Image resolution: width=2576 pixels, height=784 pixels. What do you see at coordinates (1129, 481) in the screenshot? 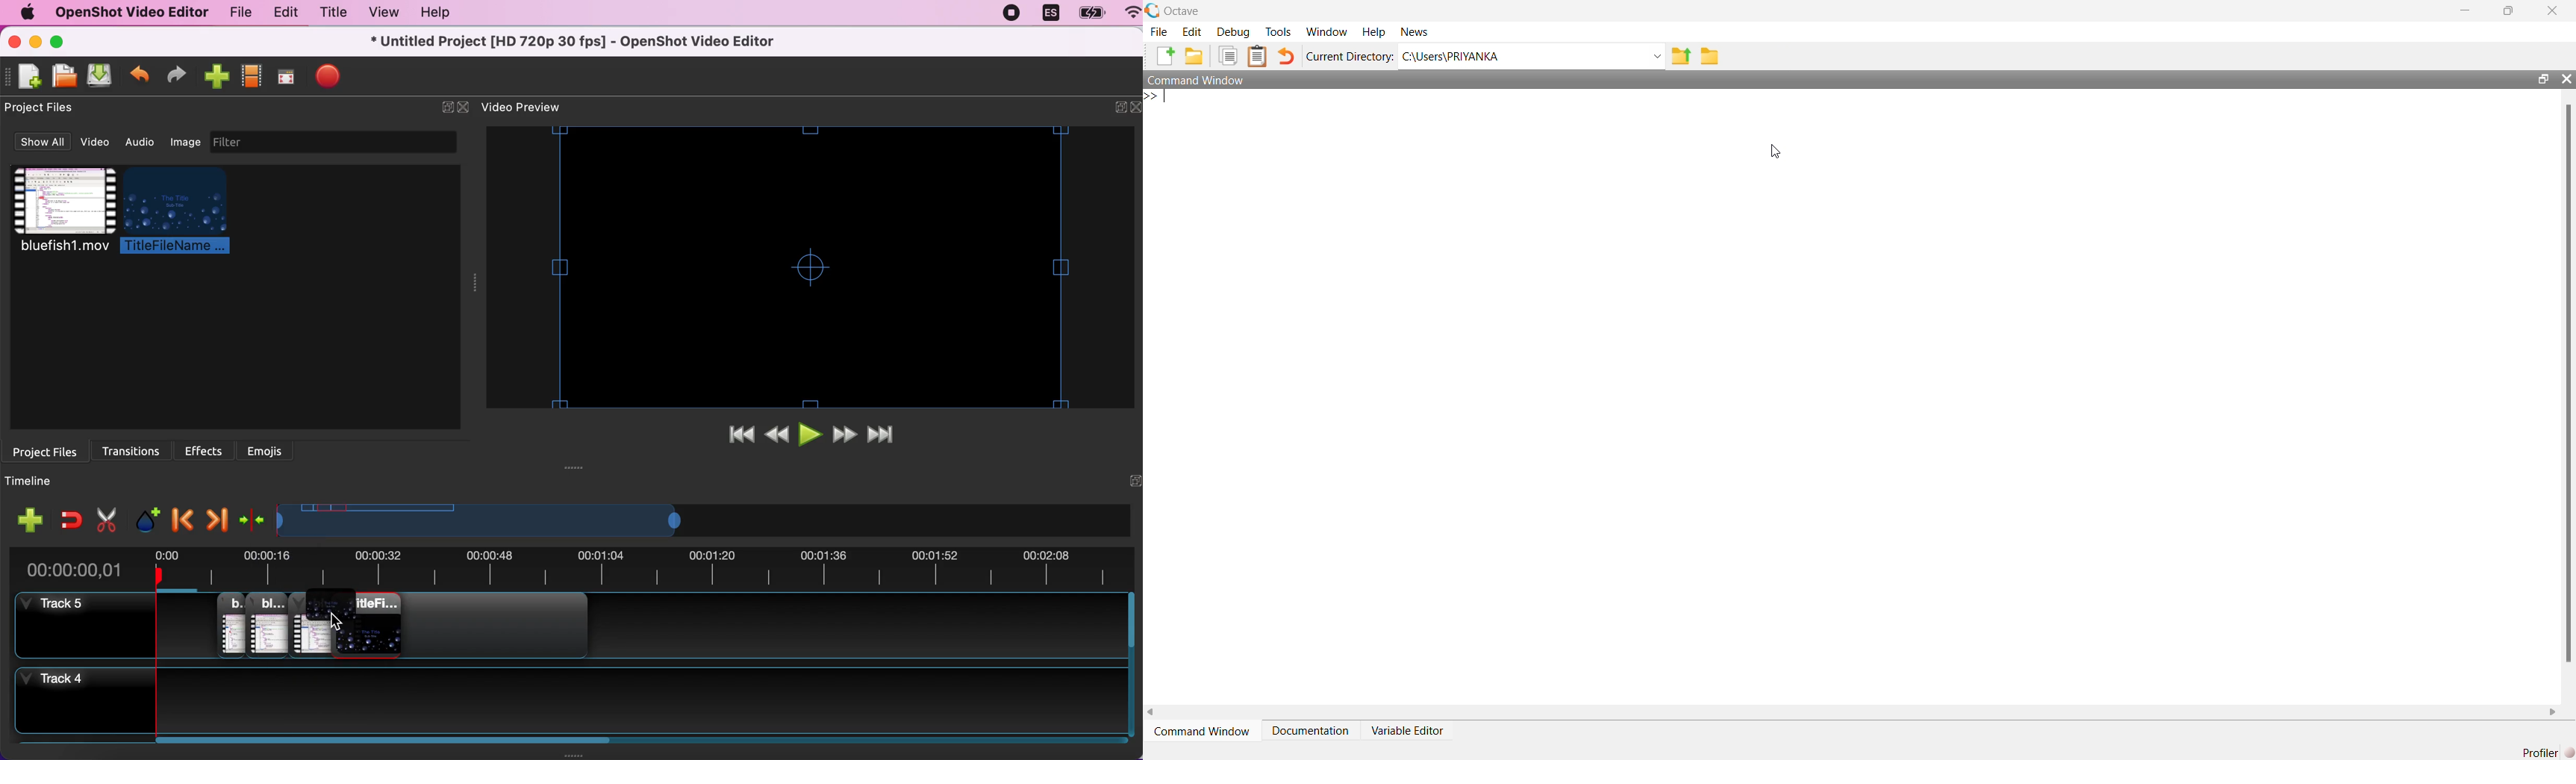
I see `hide/expand` at bounding box center [1129, 481].